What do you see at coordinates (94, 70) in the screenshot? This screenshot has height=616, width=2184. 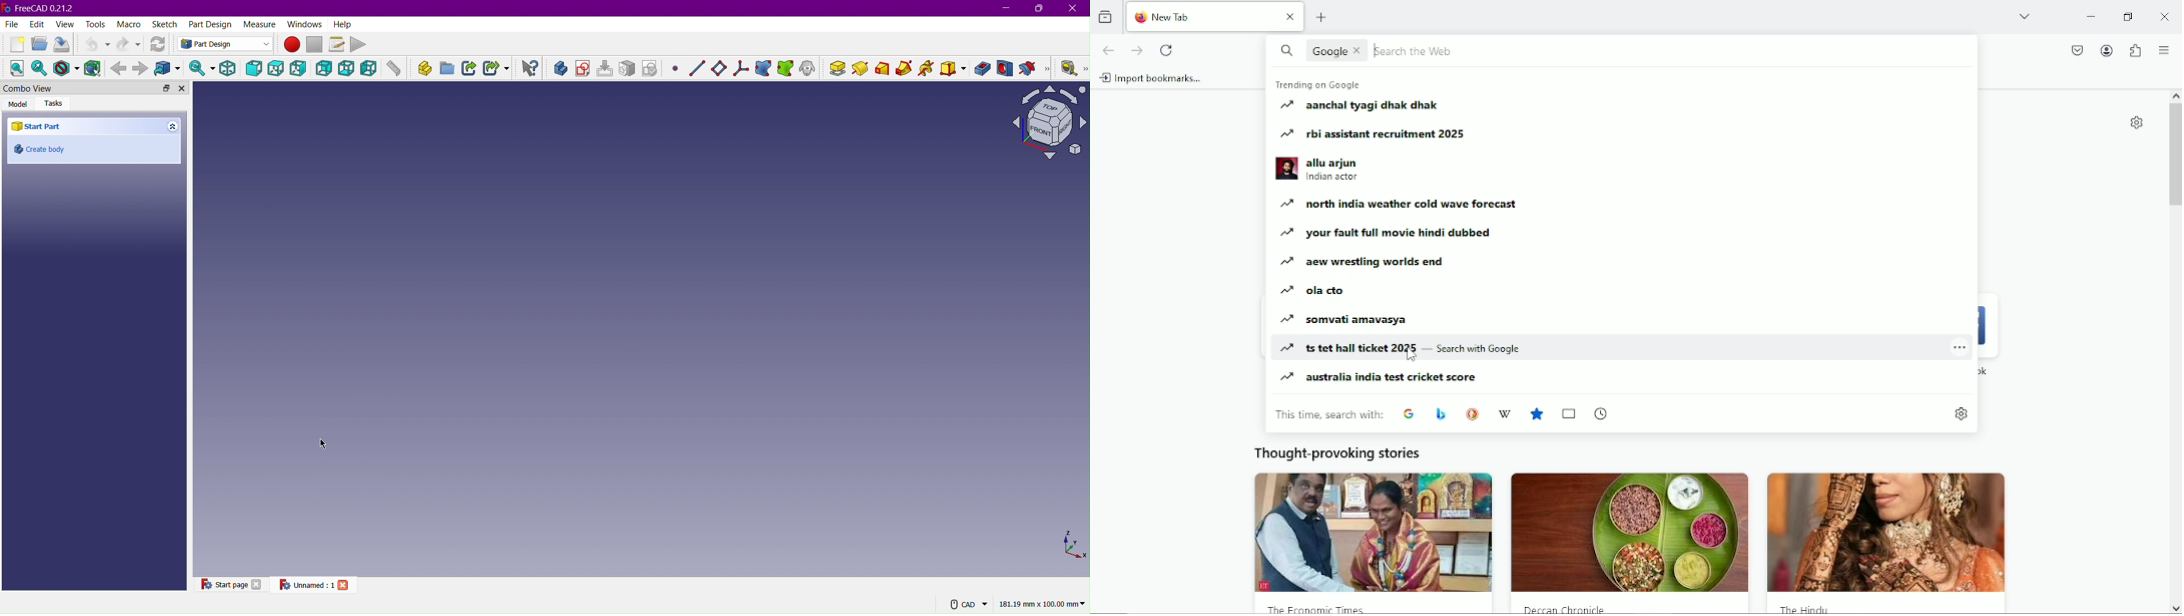 I see `Bounding Box` at bounding box center [94, 70].